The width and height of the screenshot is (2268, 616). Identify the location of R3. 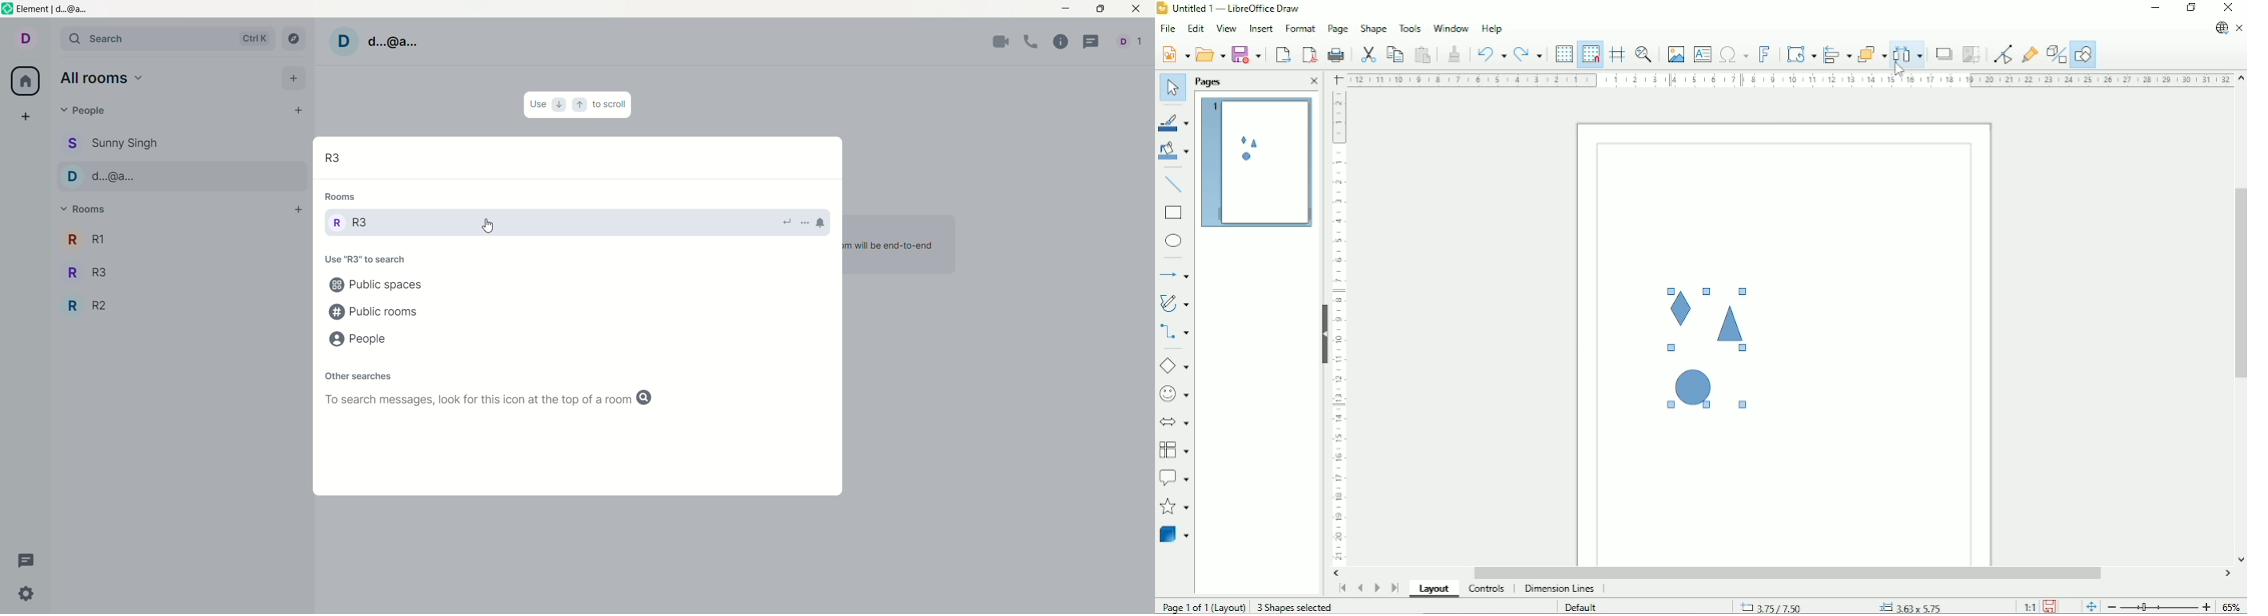
(85, 271).